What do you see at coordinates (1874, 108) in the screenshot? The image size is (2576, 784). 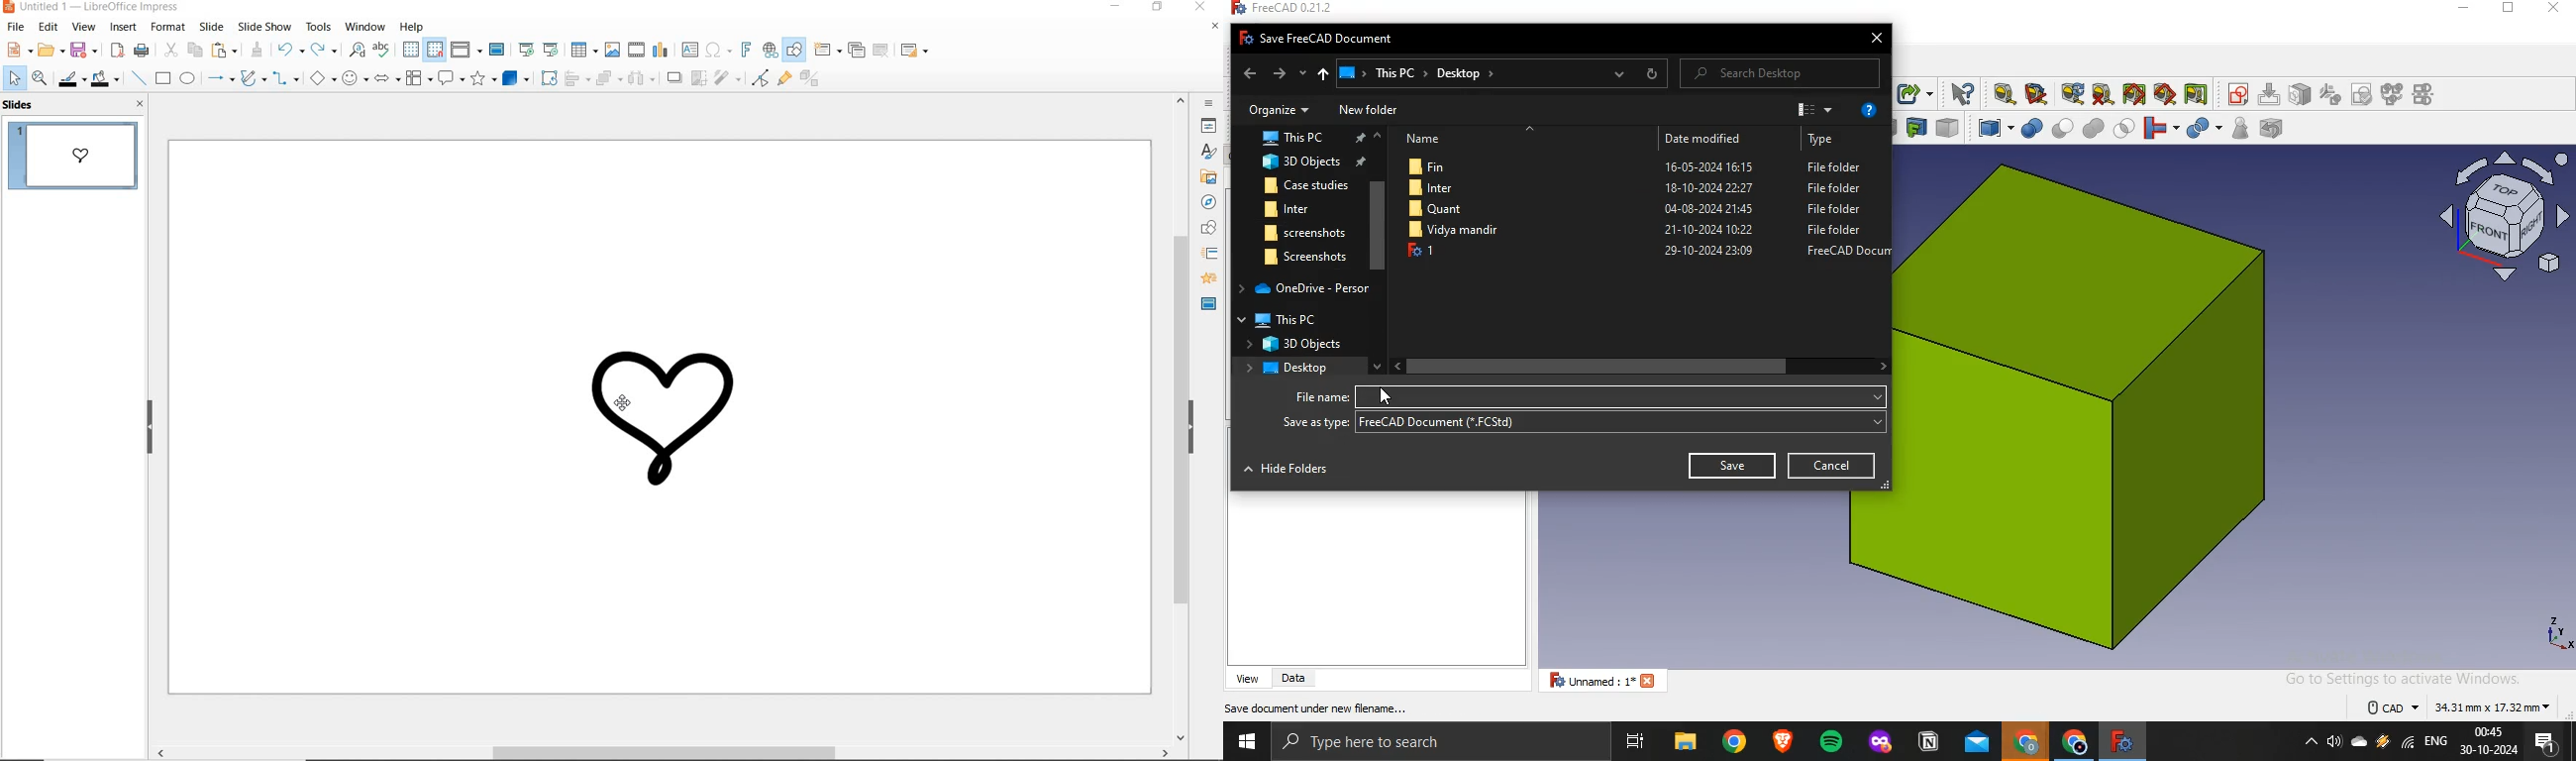 I see `help` at bounding box center [1874, 108].